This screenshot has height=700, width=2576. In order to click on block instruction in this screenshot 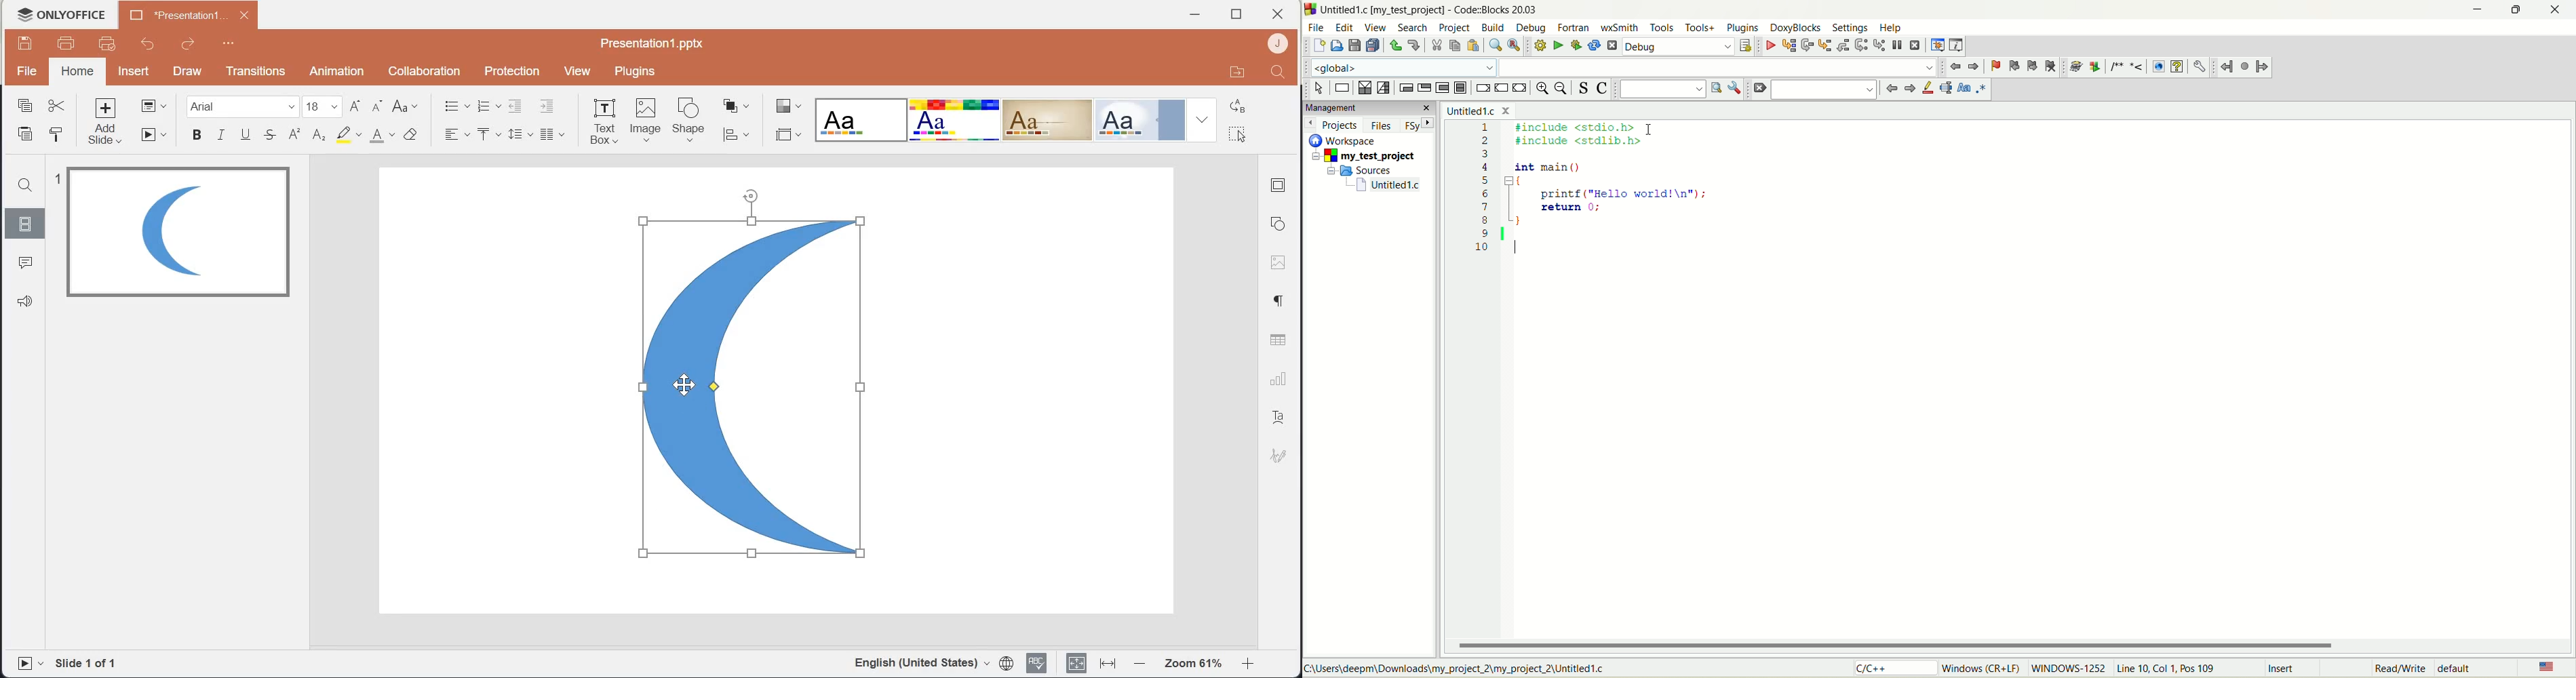, I will do `click(1462, 88)`.